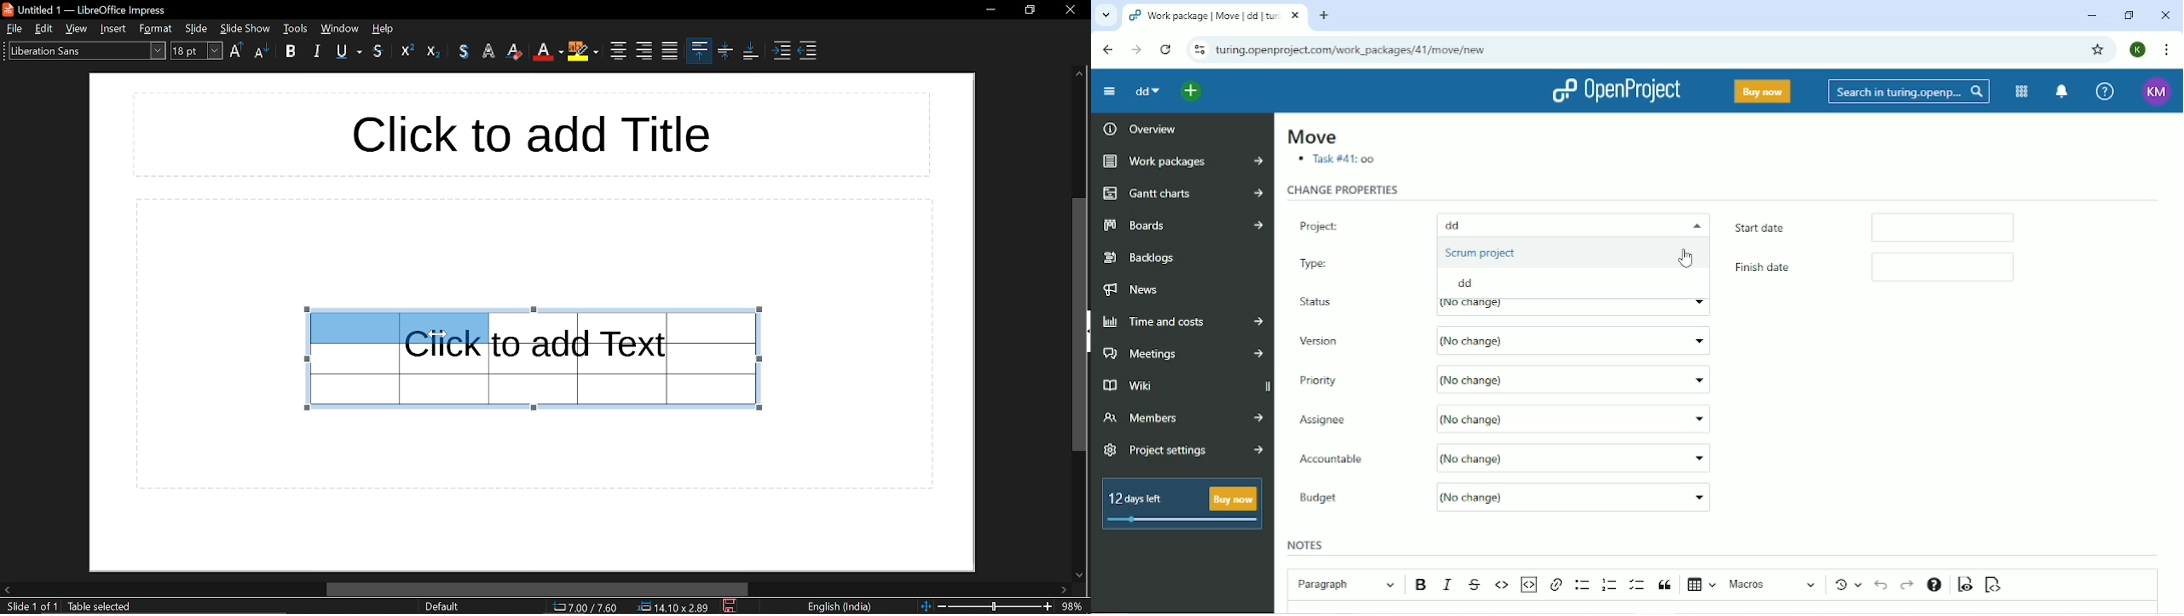 This screenshot has height=616, width=2184. Describe the element at coordinates (1556, 585) in the screenshot. I see `Link` at that location.